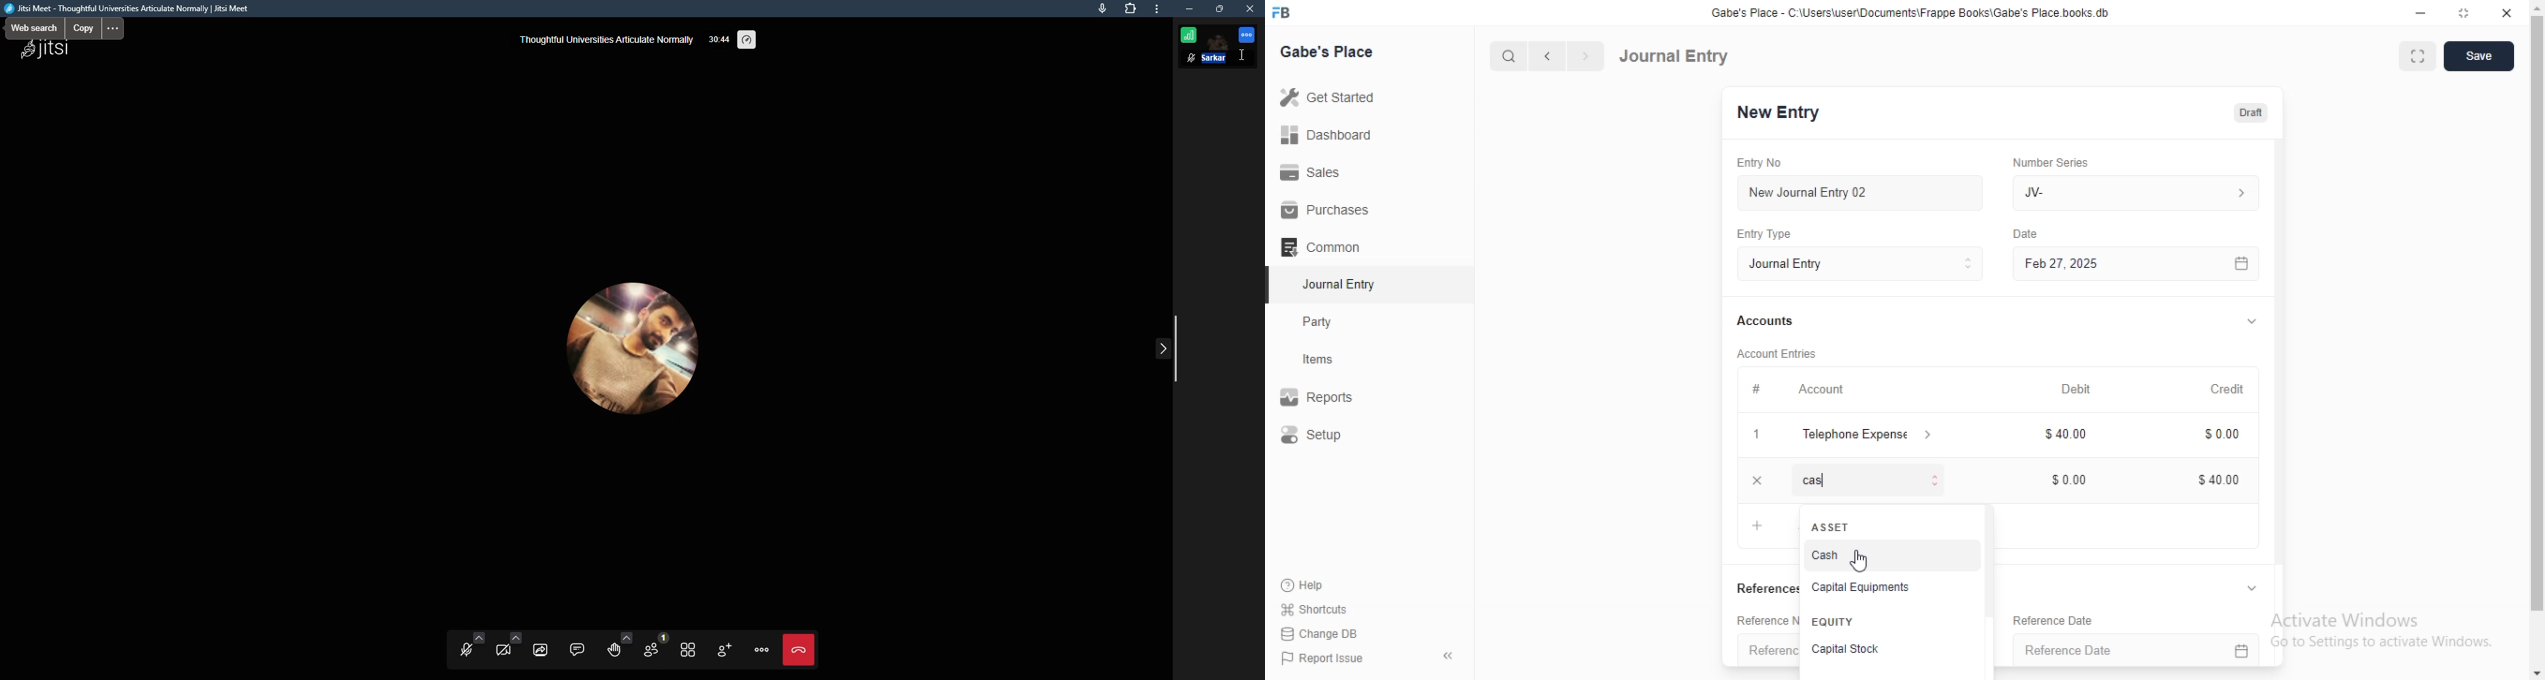 This screenshot has width=2548, height=700. Describe the element at coordinates (1765, 161) in the screenshot. I see `Entry No` at that location.